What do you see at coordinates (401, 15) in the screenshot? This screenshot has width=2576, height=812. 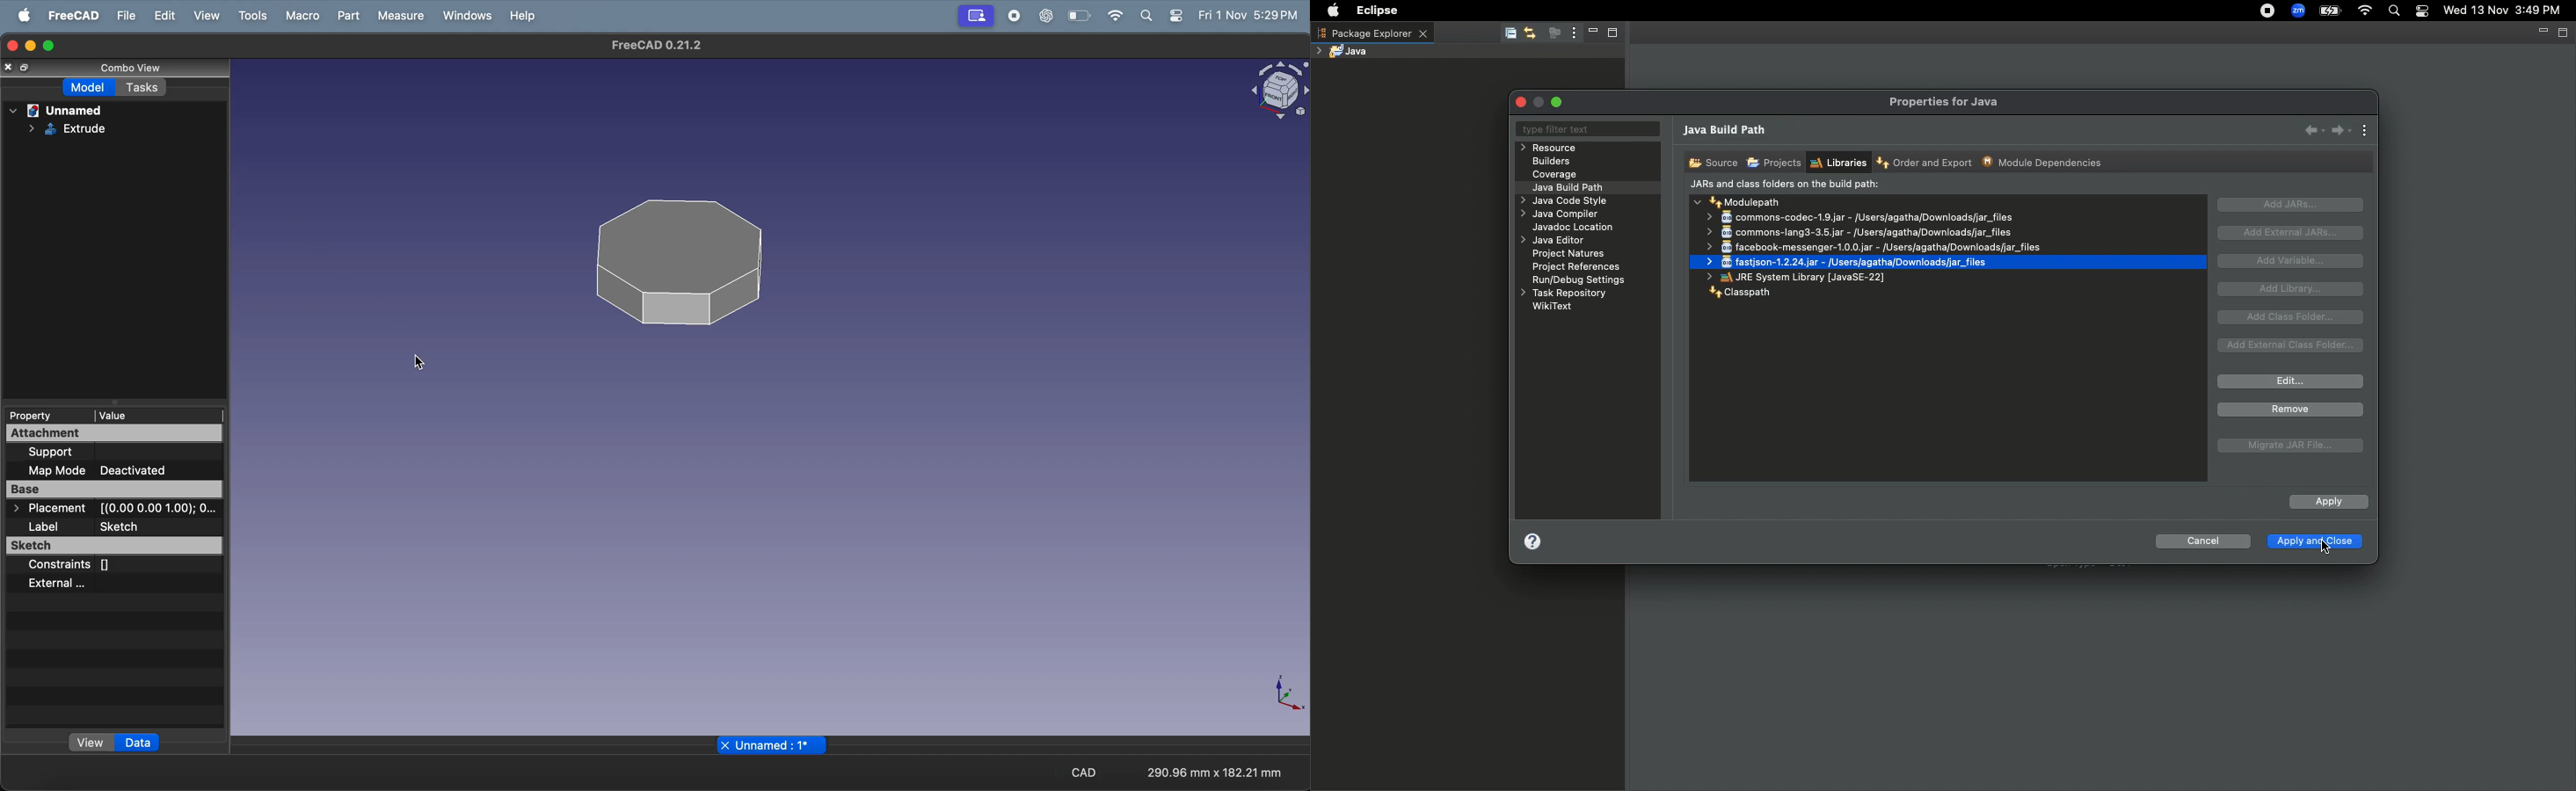 I see `measure` at bounding box center [401, 15].